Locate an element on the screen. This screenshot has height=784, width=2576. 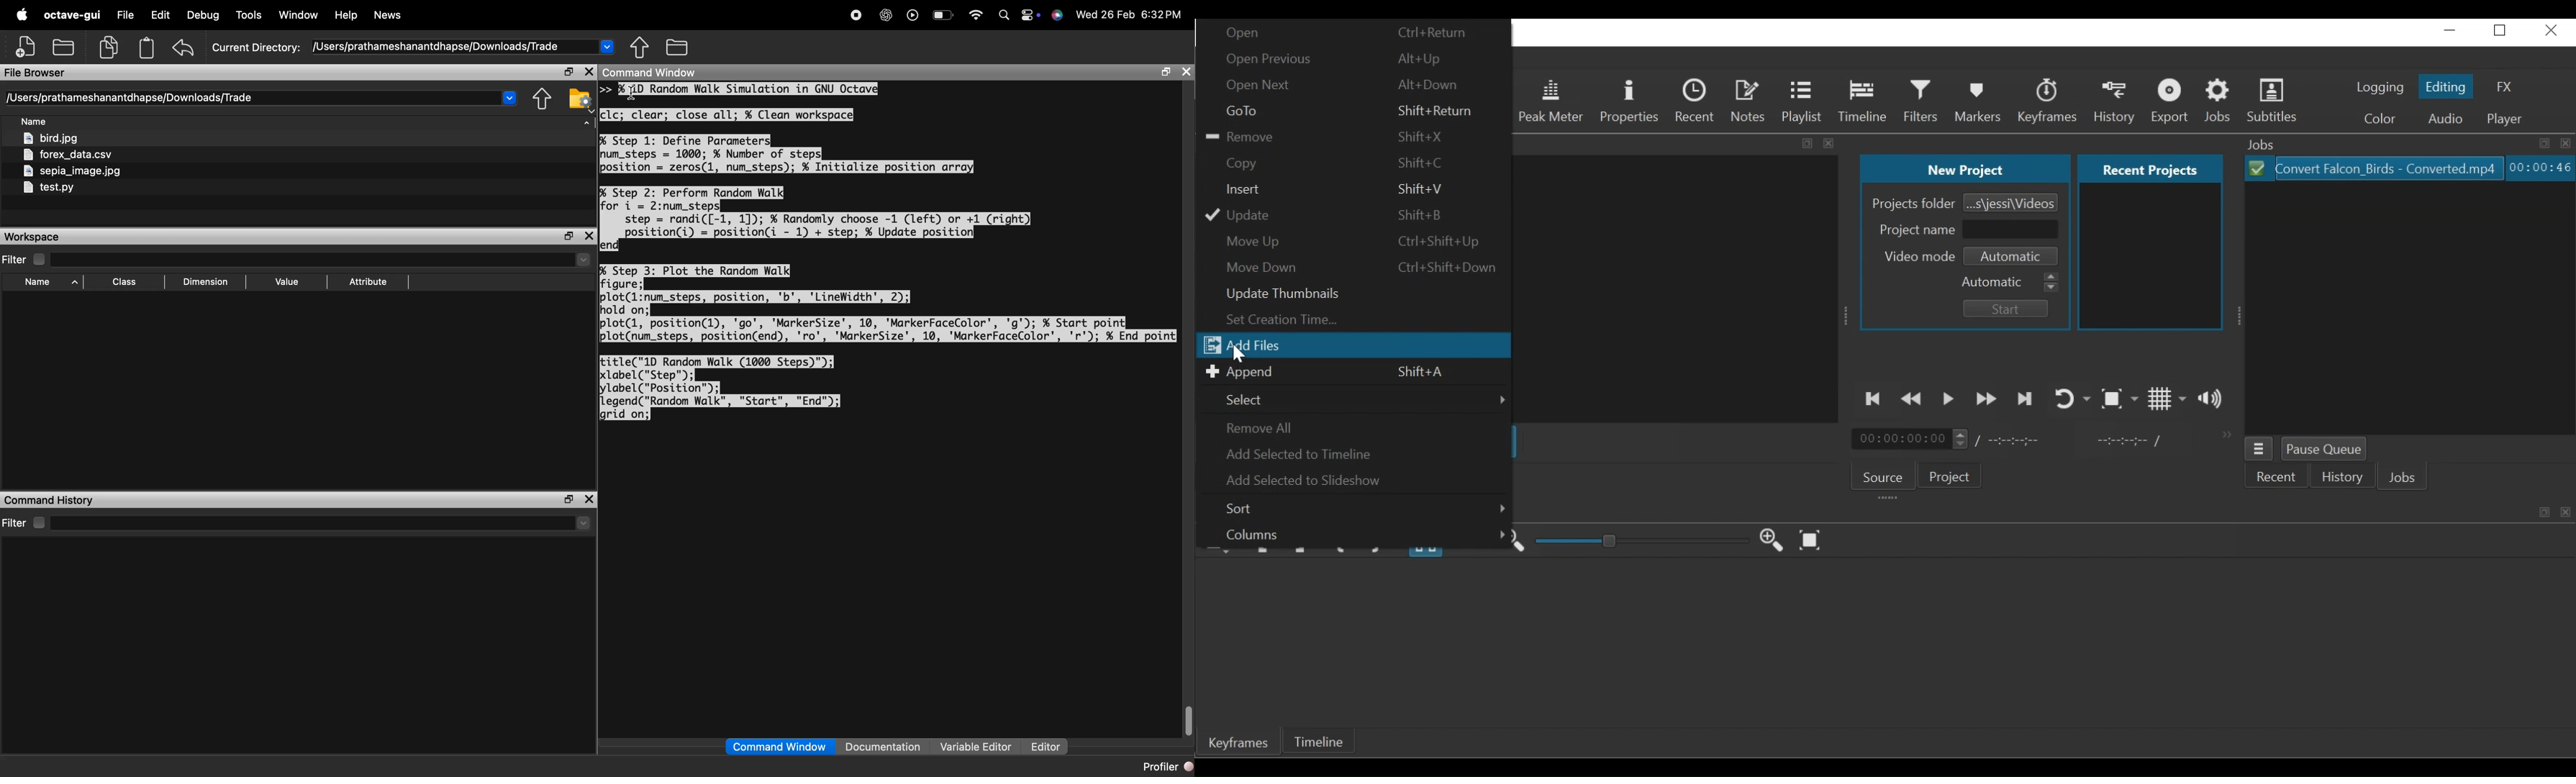
Cursor is located at coordinates (1236, 353).